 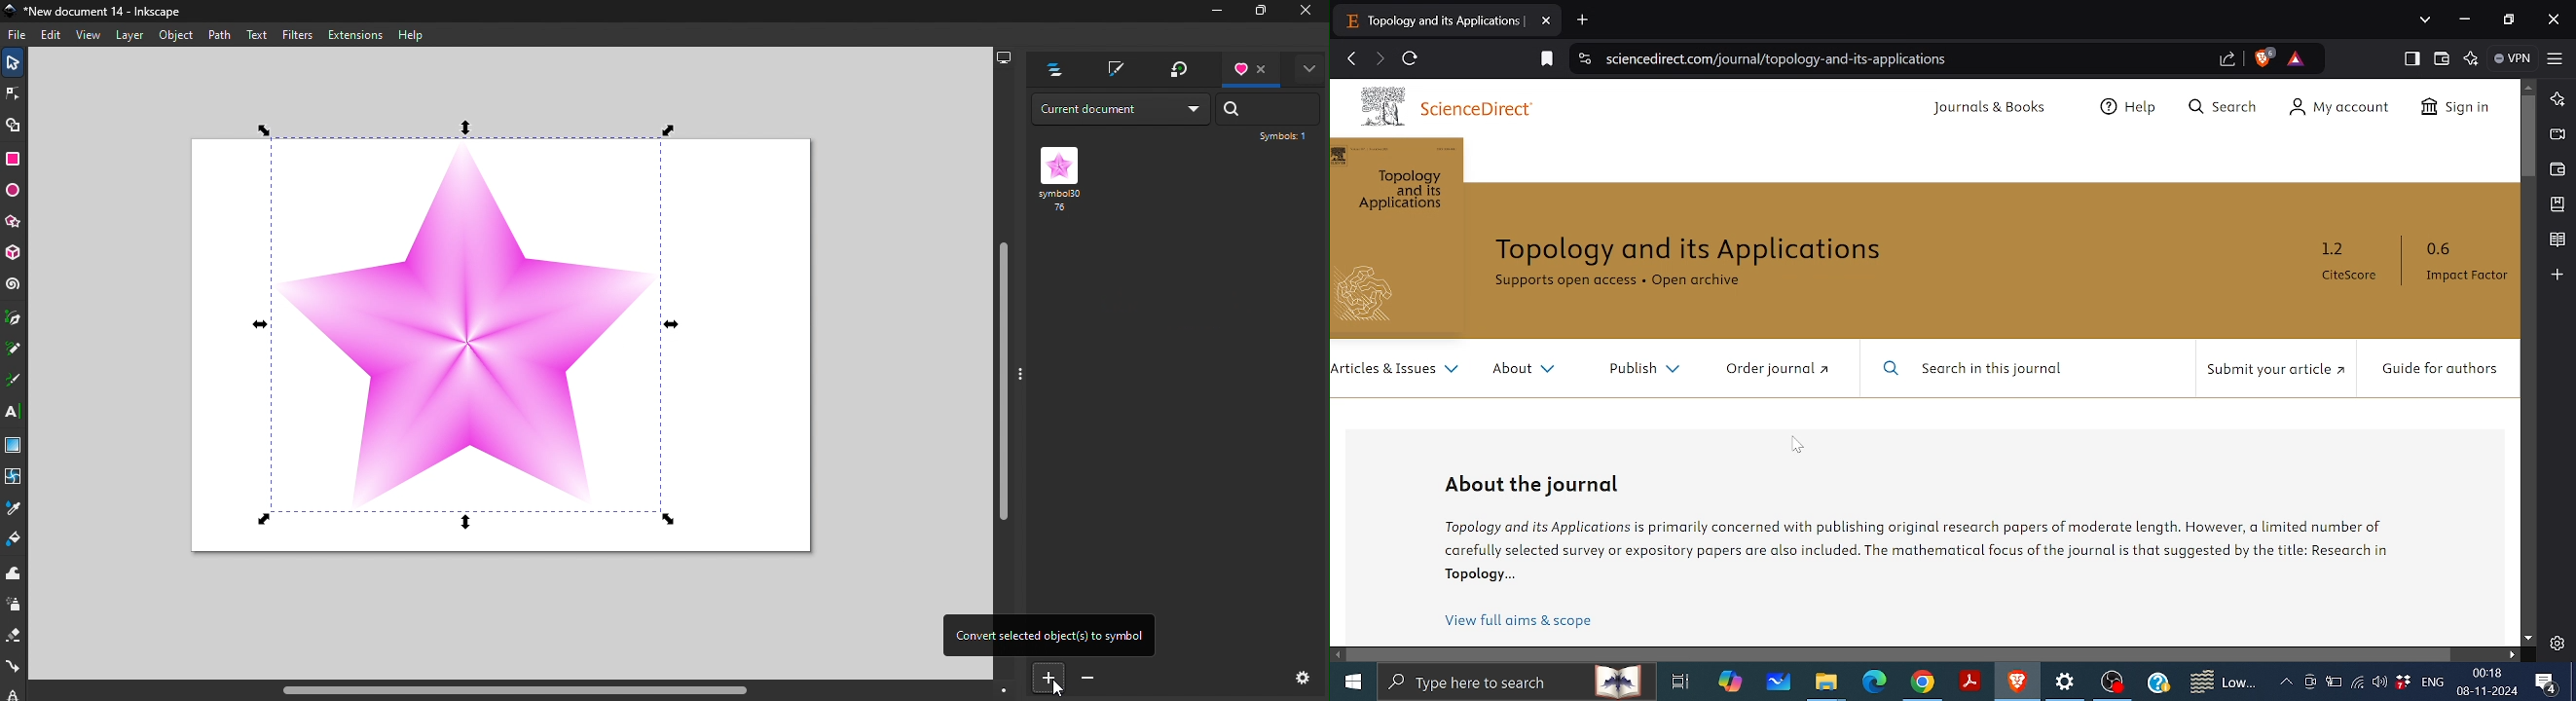 What do you see at coordinates (1379, 60) in the screenshot?
I see `Go to next page` at bounding box center [1379, 60].